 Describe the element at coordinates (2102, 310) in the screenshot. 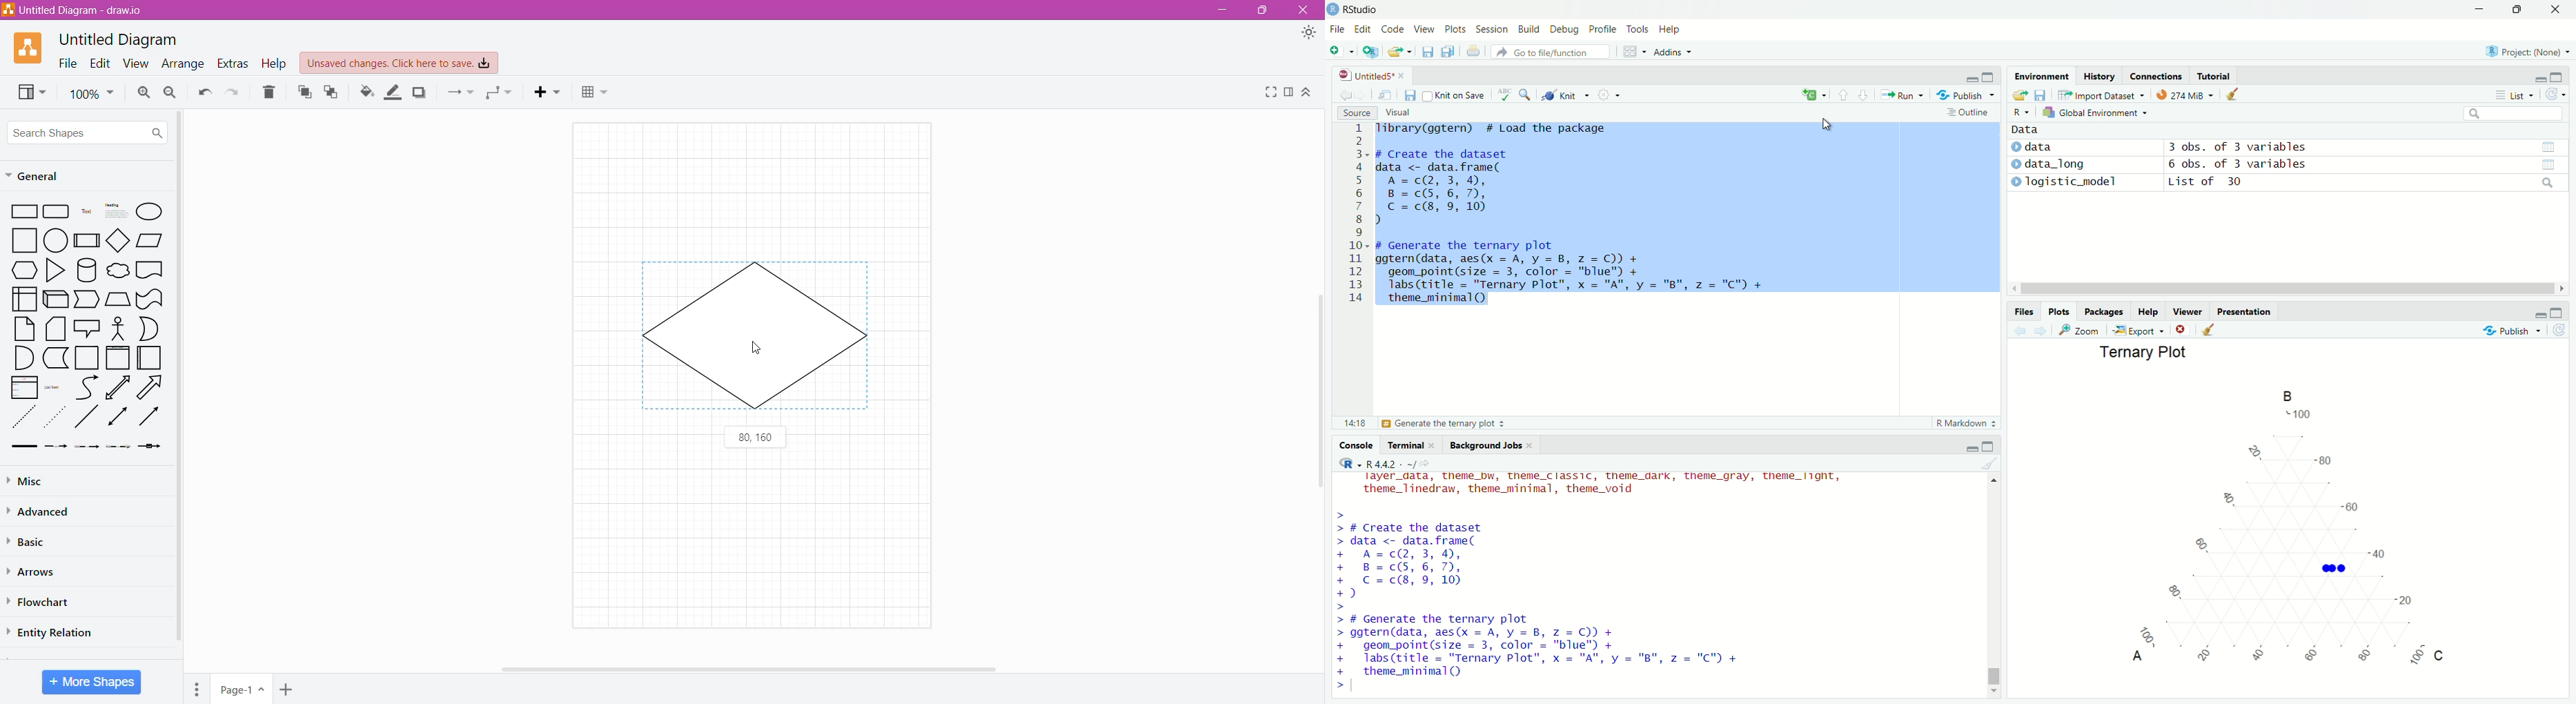

I see `Packages` at that location.